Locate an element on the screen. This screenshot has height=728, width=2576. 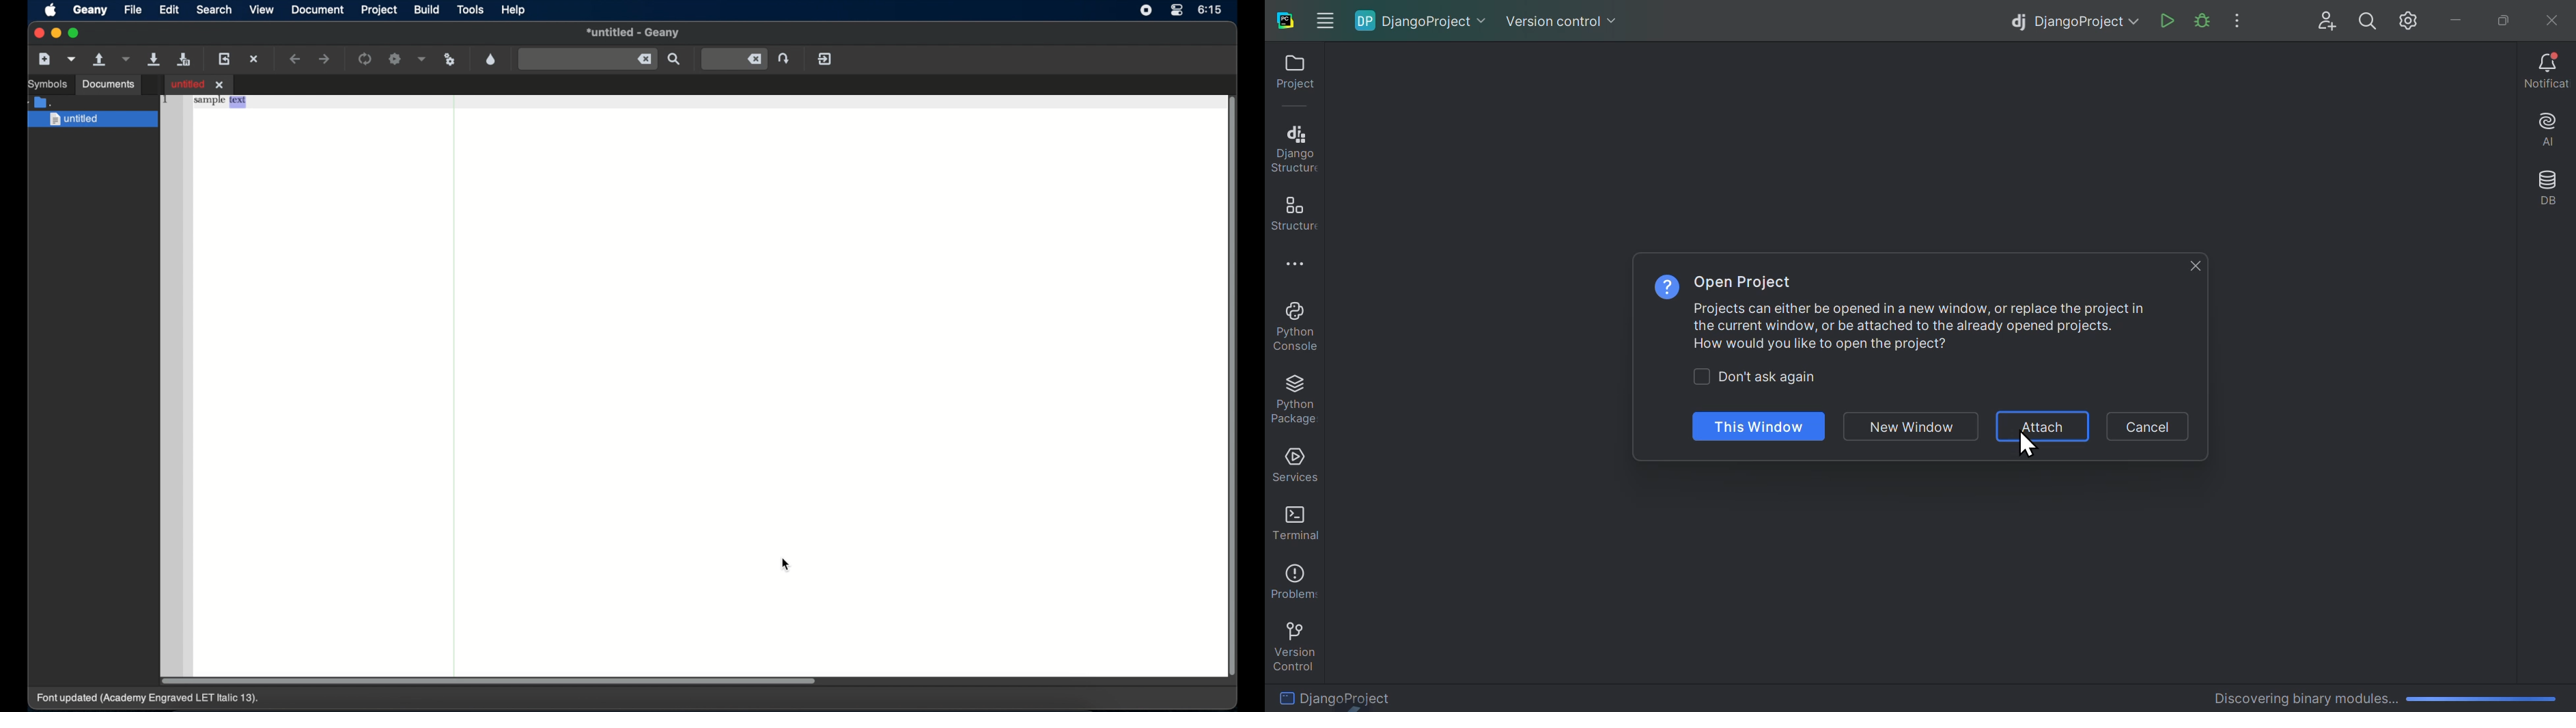
crusor is located at coordinates (2026, 450).